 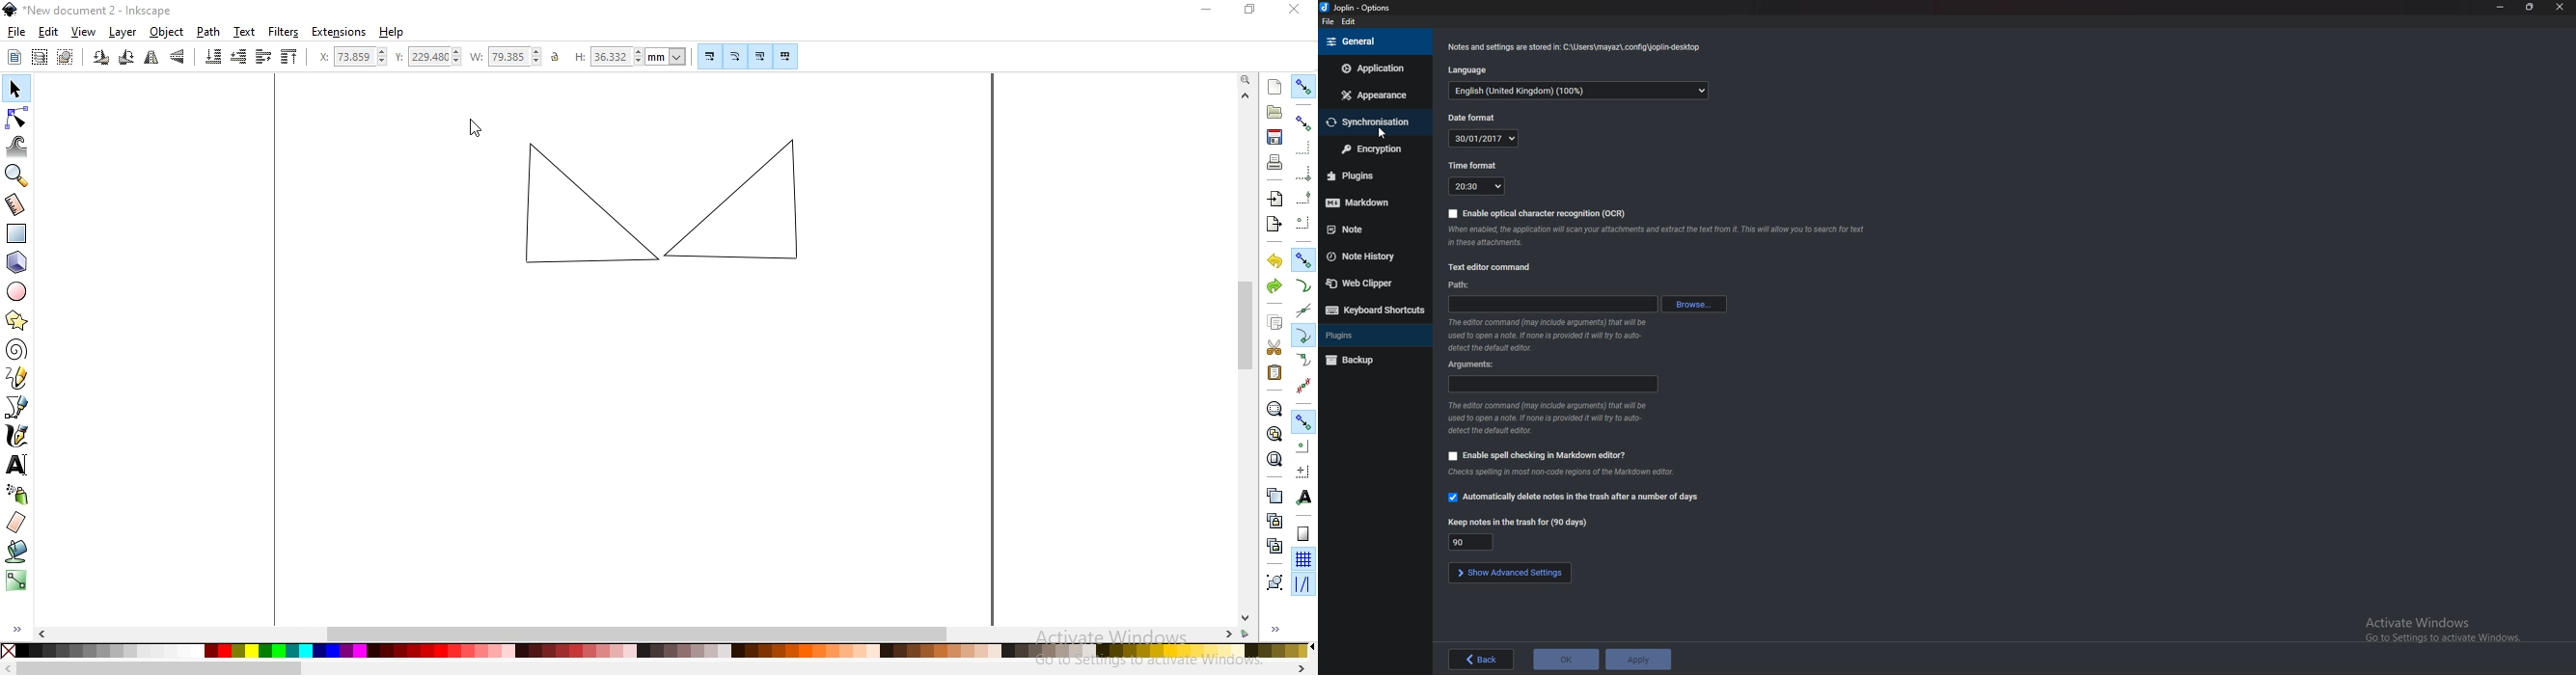 What do you see at coordinates (1304, 171) in the screenshot?
I see `snap bounding box corners` at bounding box center [1304, 171].